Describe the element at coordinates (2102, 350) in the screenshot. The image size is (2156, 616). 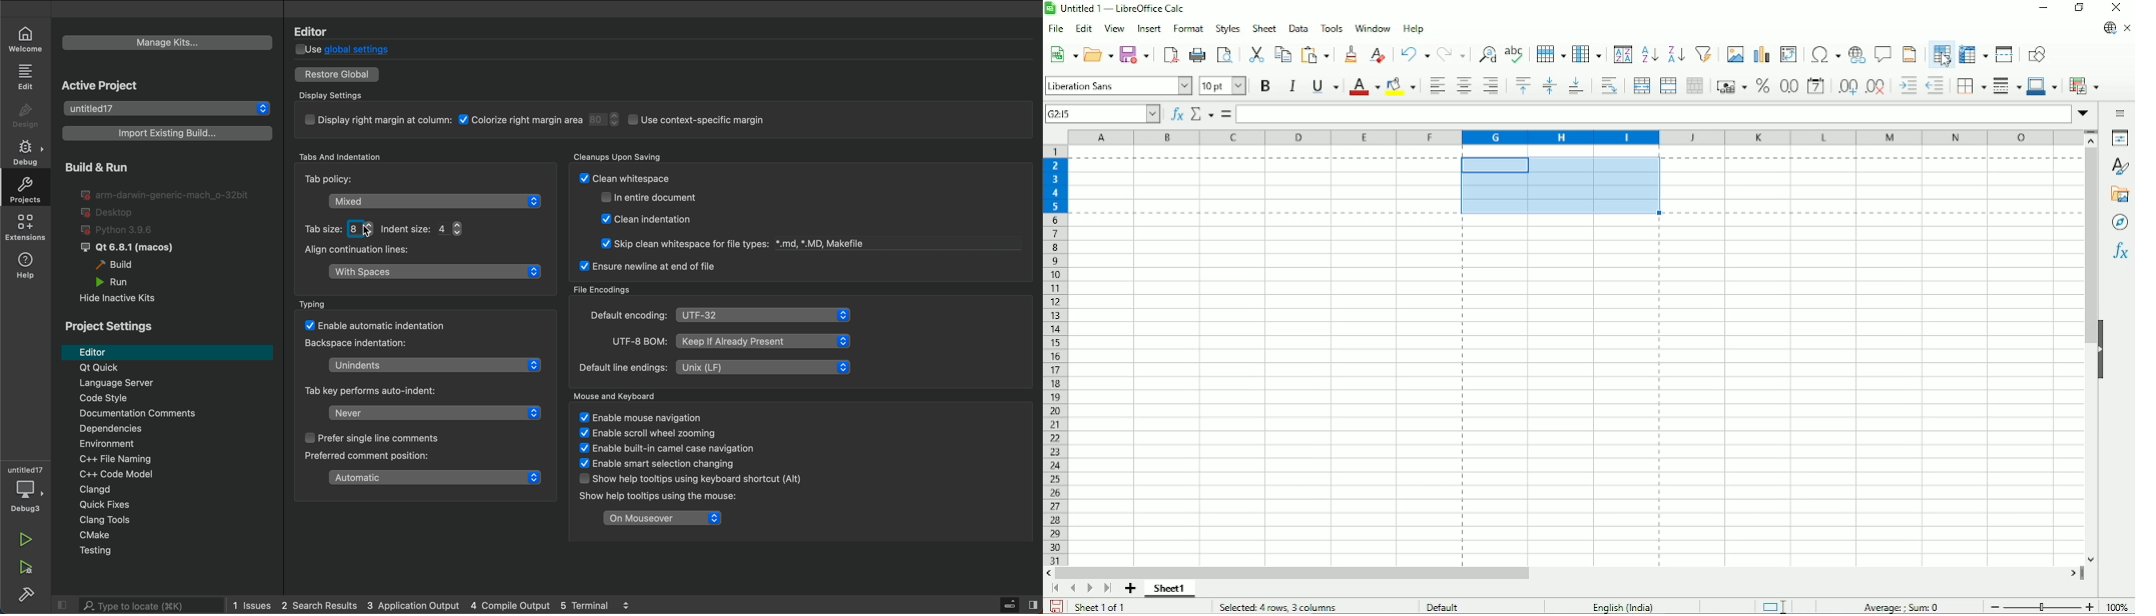
I see `Hide` at that location.